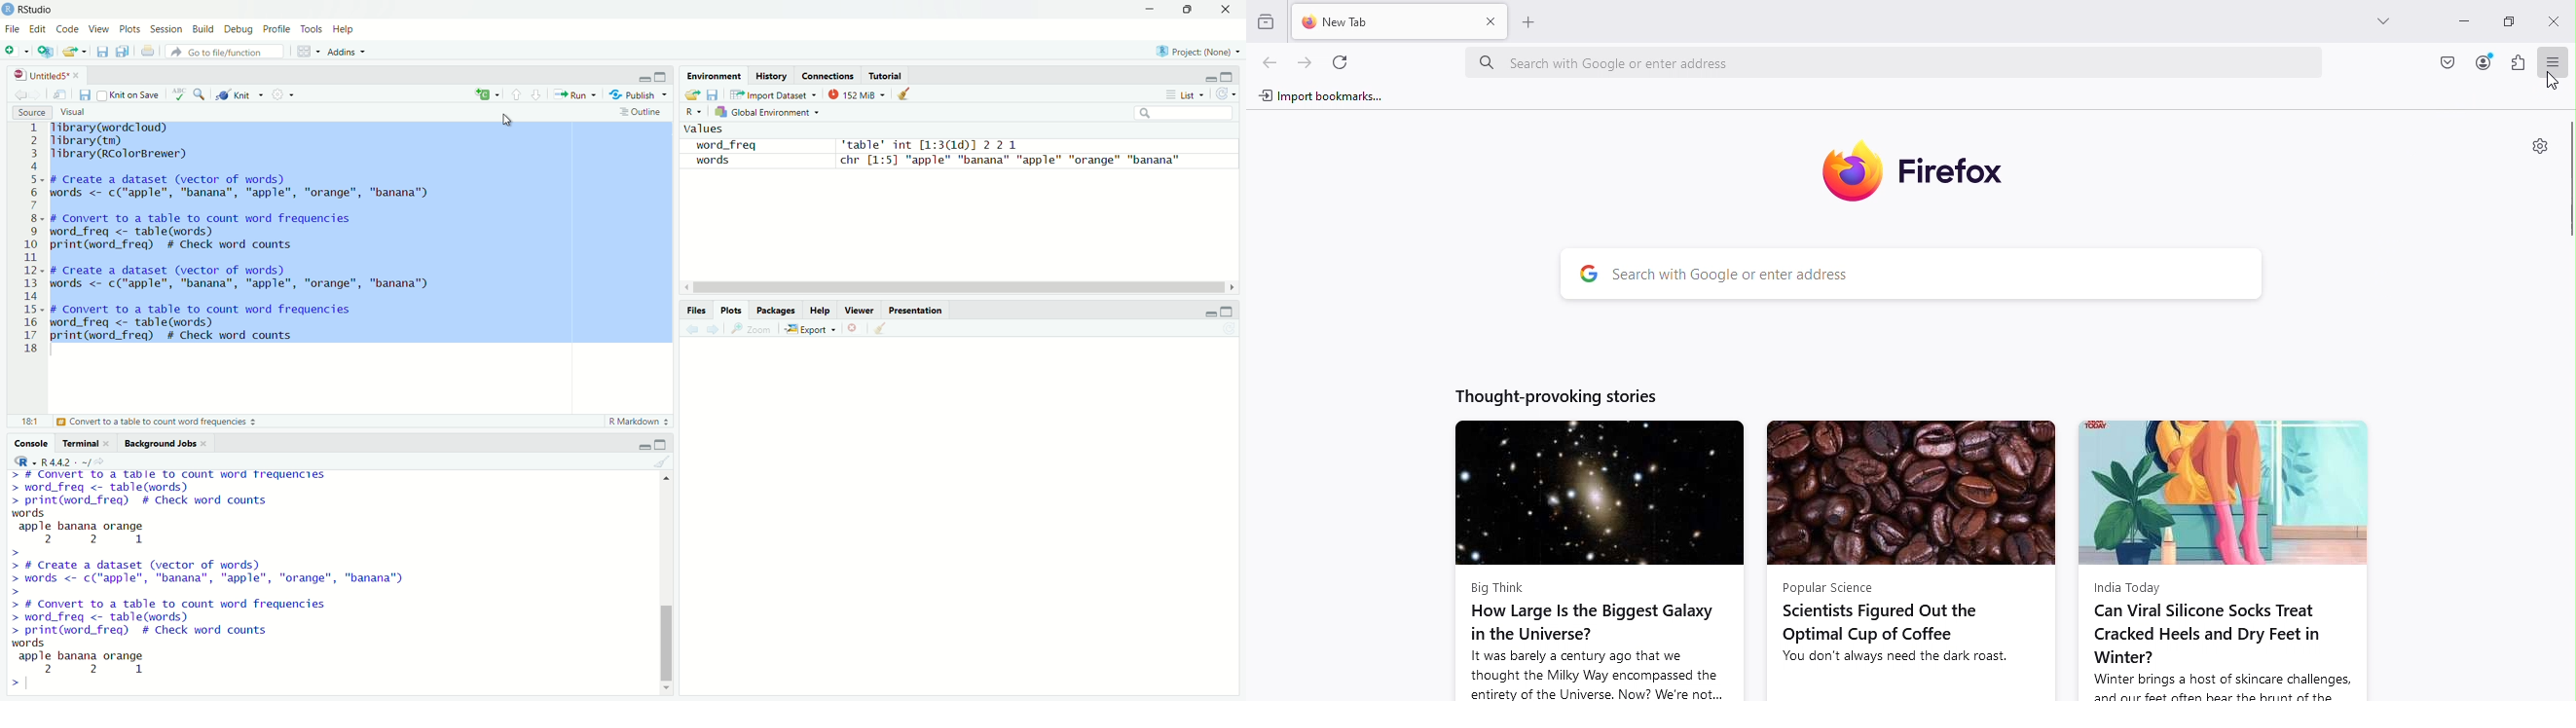 The height and width of the screenshot is (728, 2576). Describe the element at coordinates (83, 95) in the screenshot. I see `Save` at that location.